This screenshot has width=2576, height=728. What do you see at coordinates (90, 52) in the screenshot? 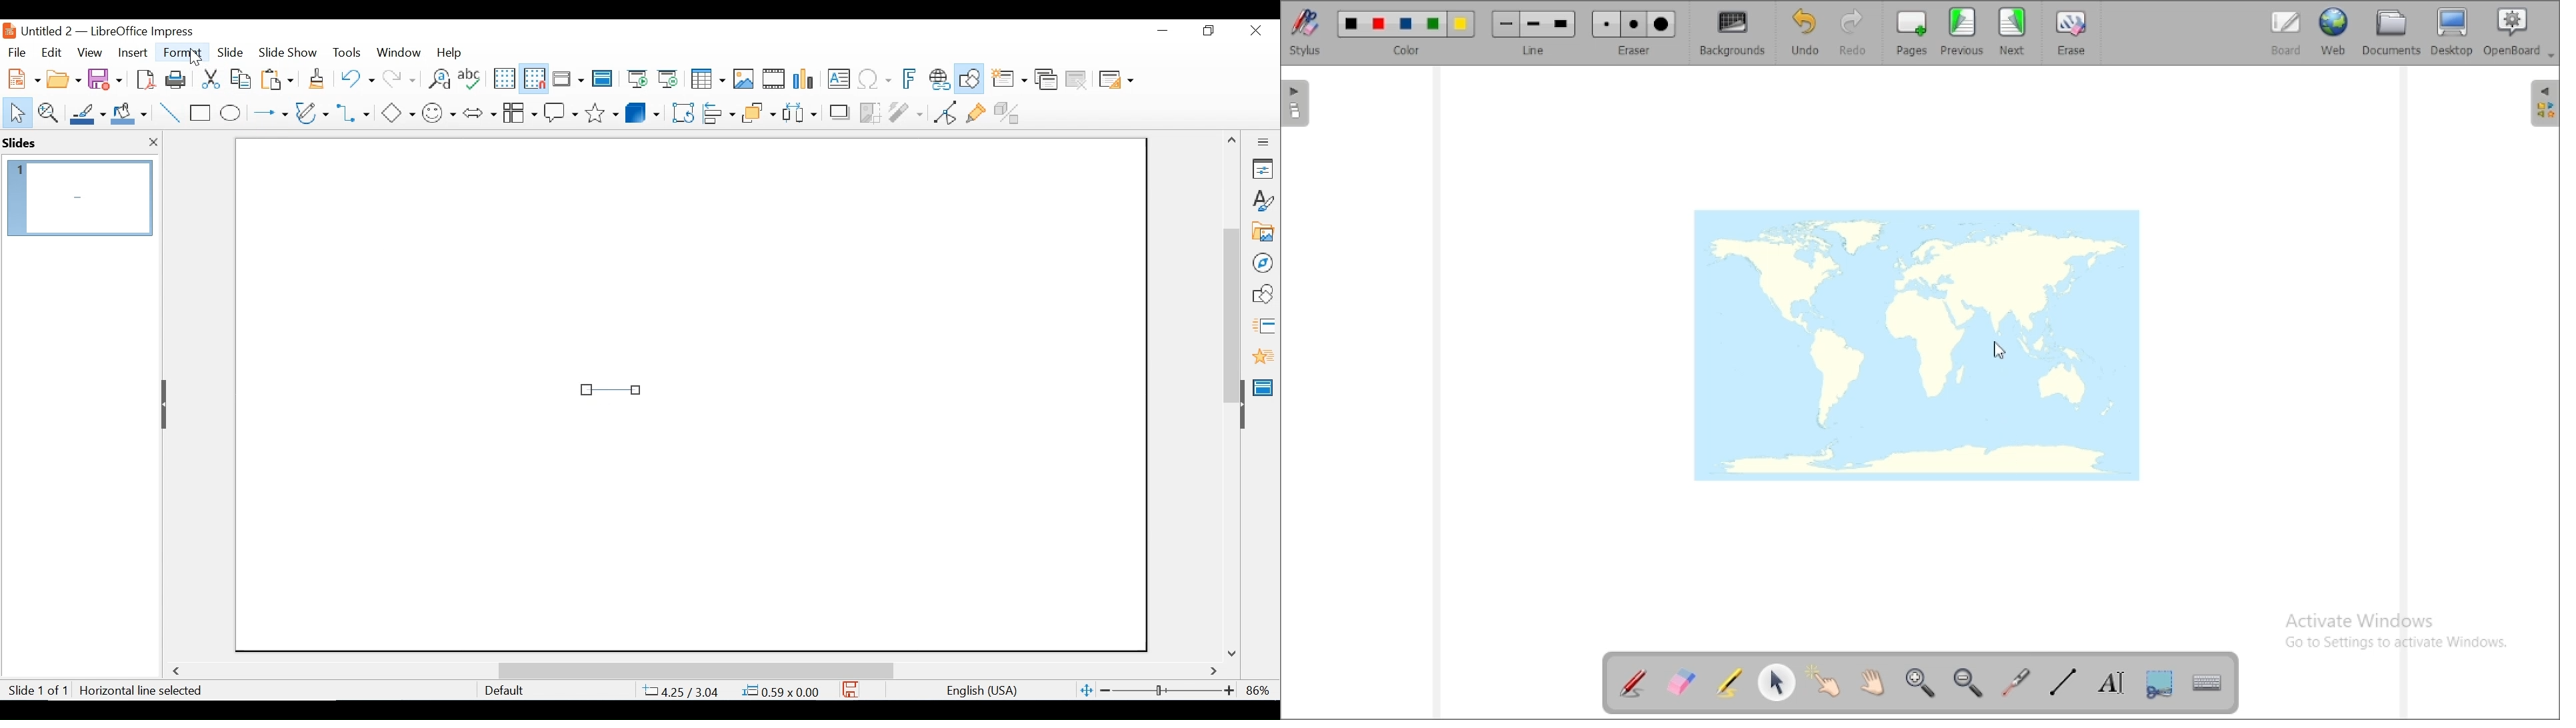
I see `View` at bounding box center [90, 52].